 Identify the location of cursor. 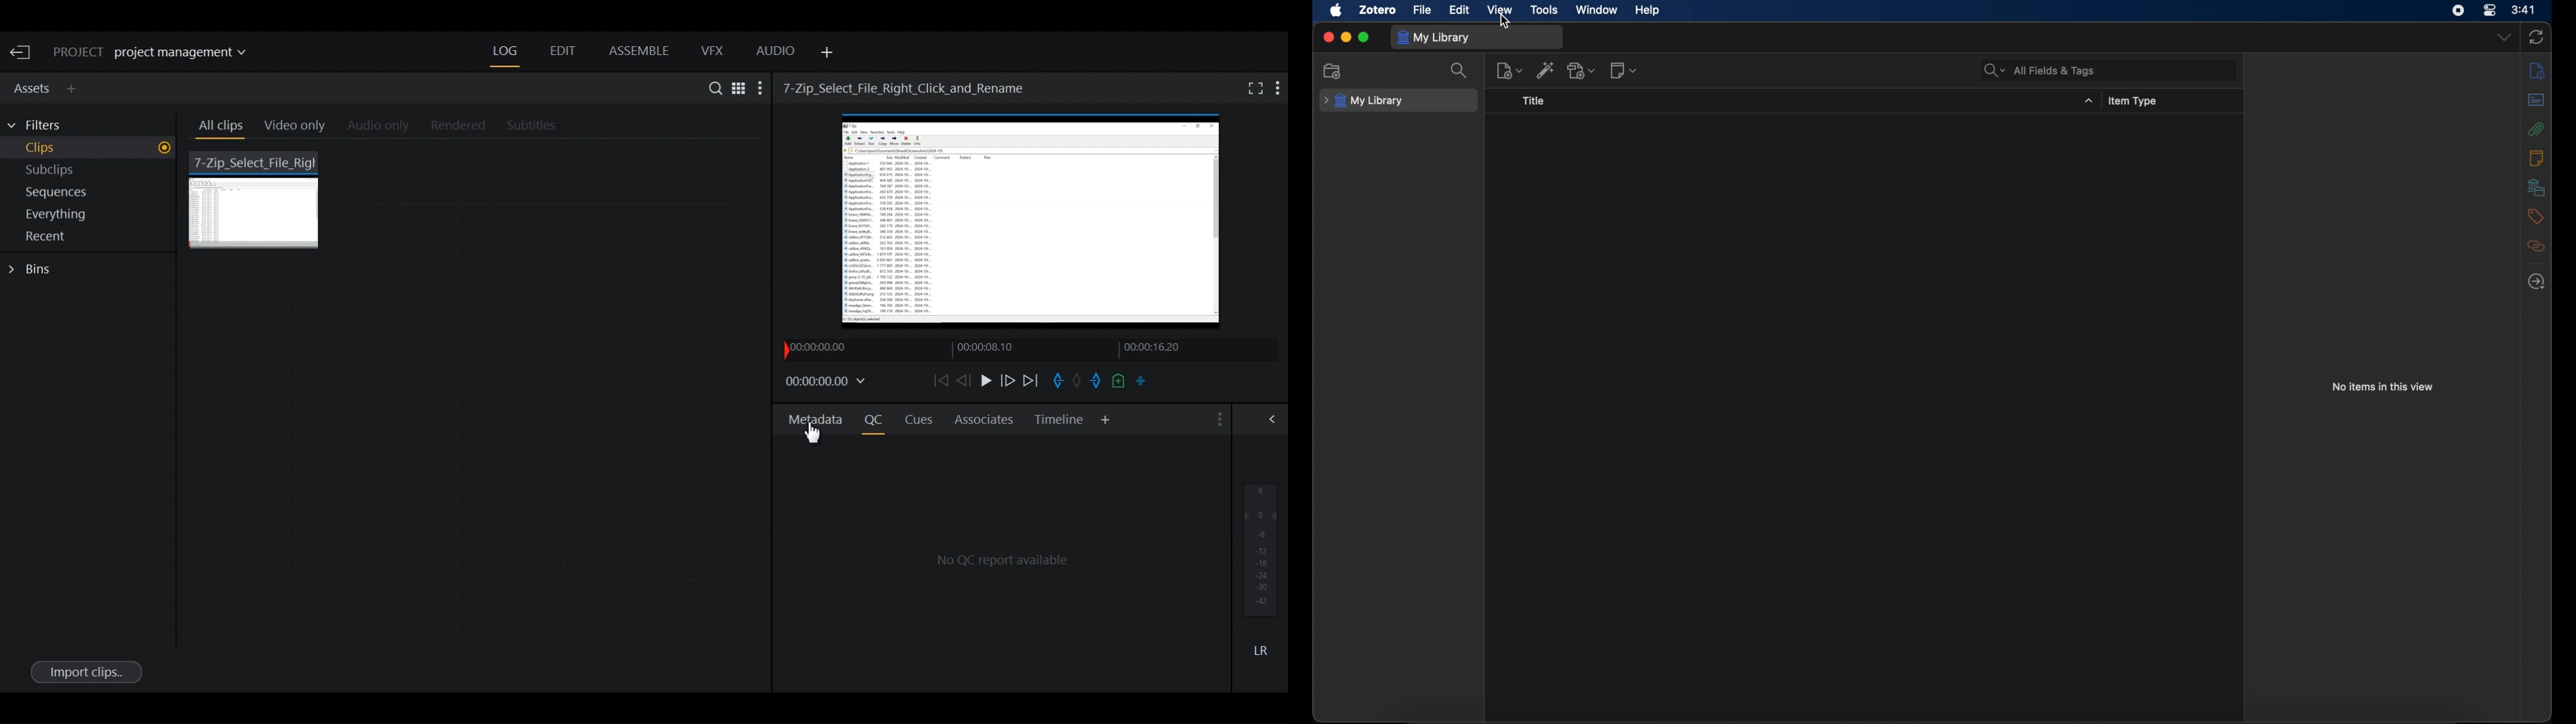
(1505, 21).